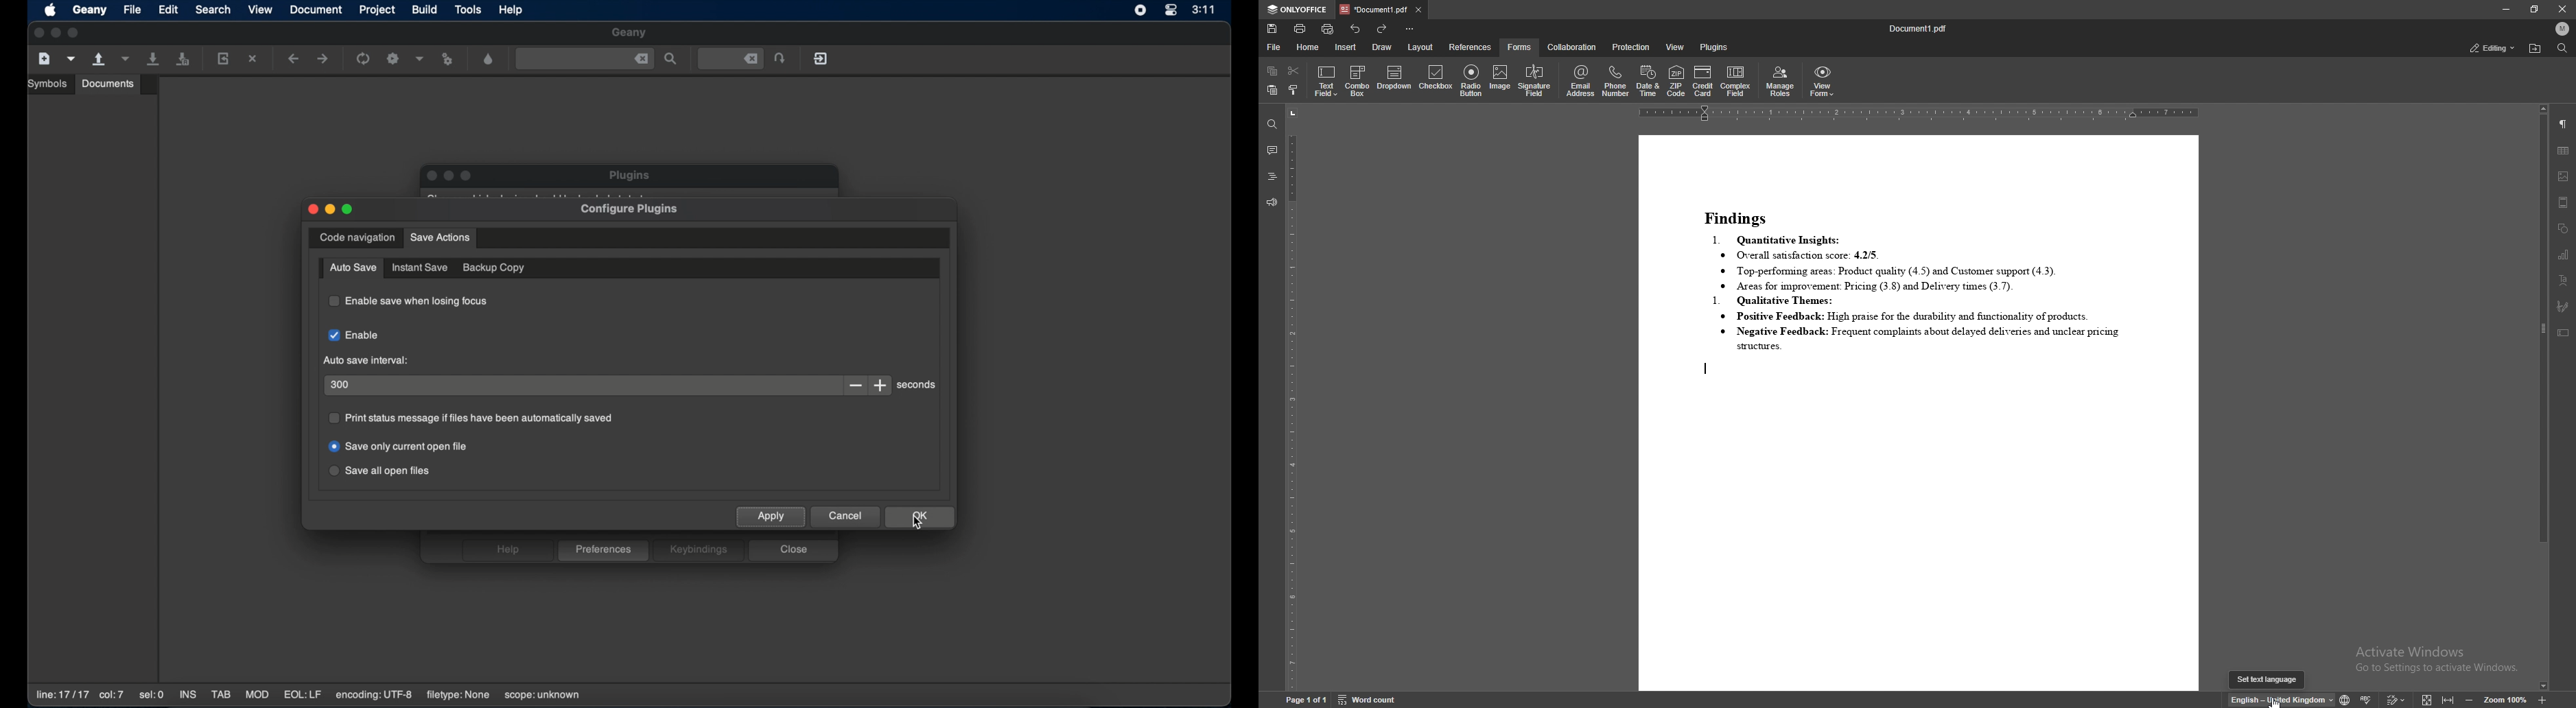 This screenshot has width=2576, height=728. Describe the element at coordinates (1649, 81) in the screenshot. I see `date and time` at that location.